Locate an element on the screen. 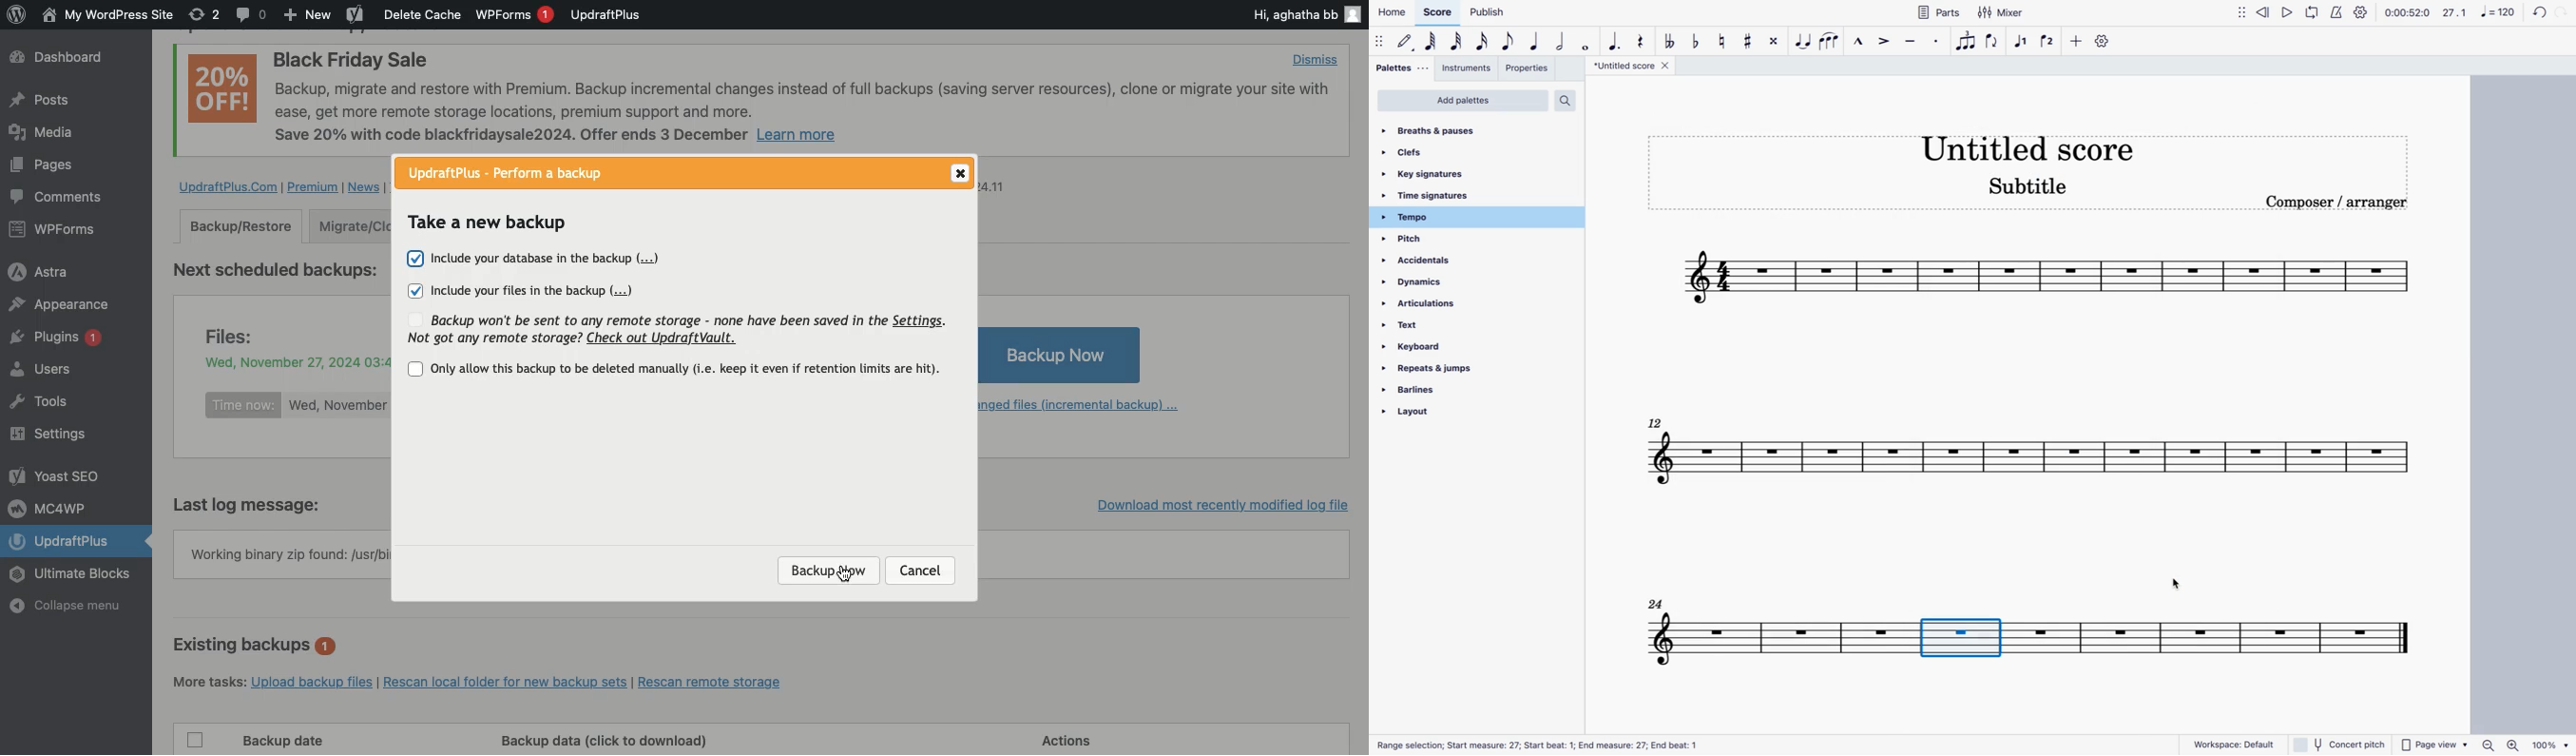  key signatures is located at coordinates (1426, 175).